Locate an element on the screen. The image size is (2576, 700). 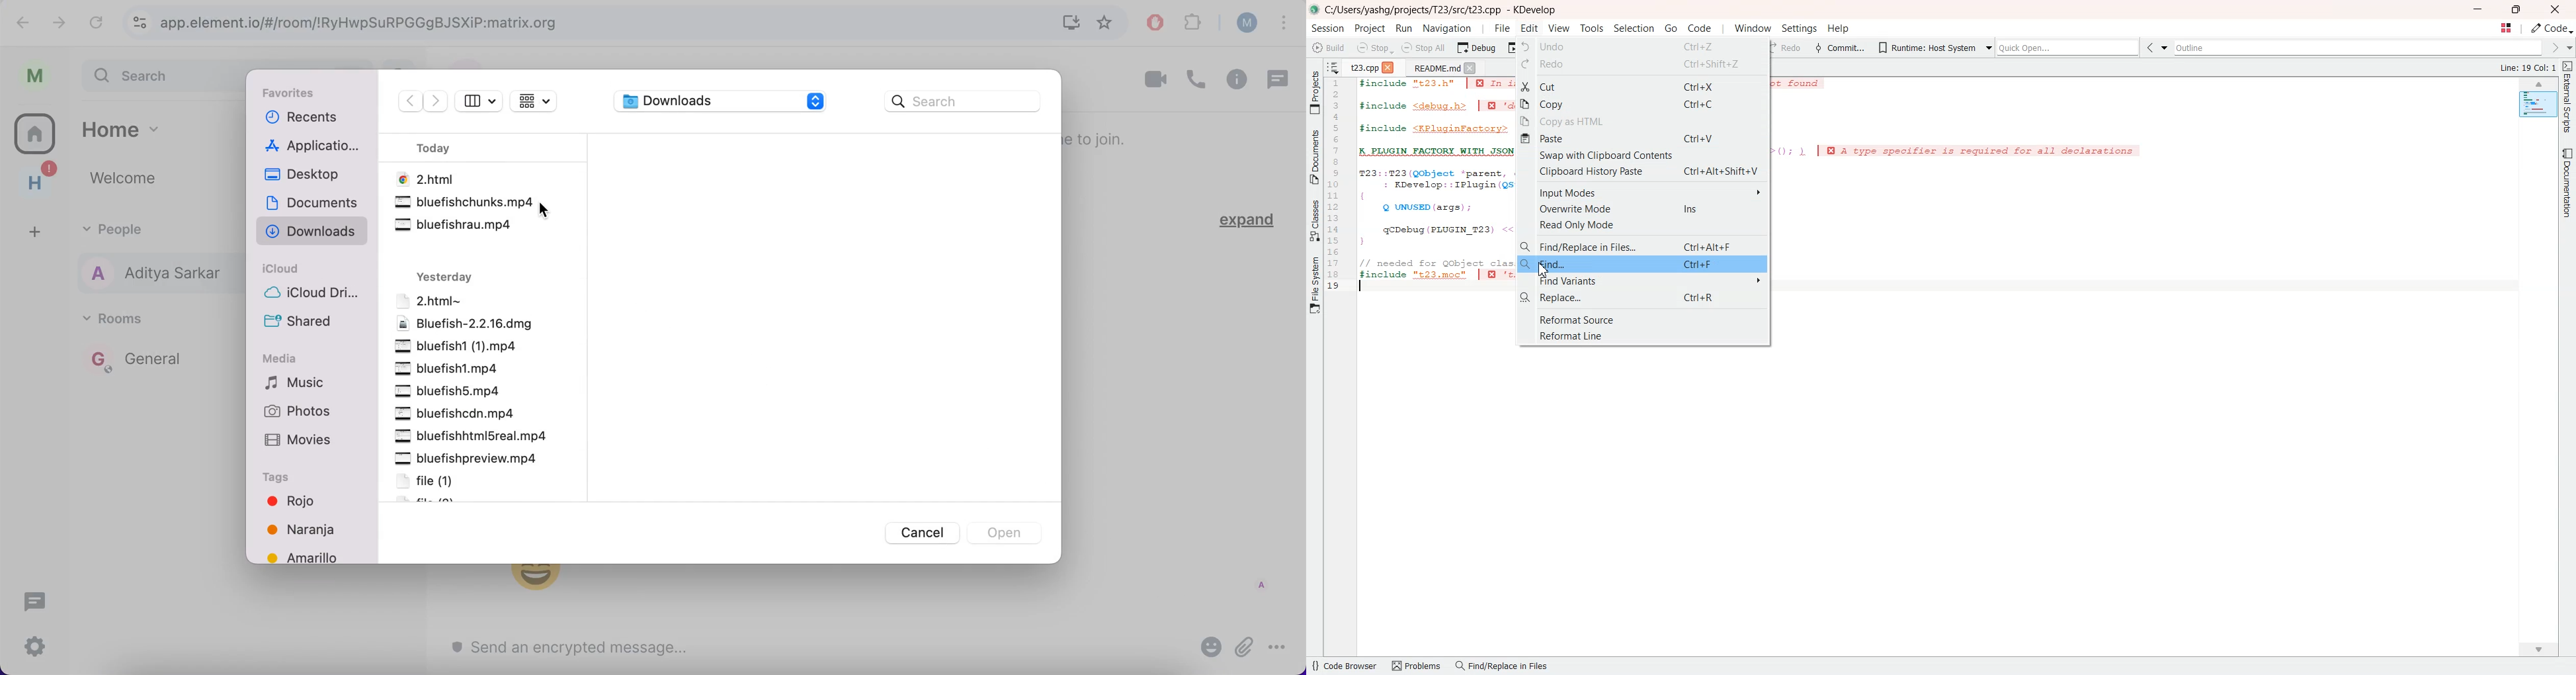
Navigation is located at coordinates (1446, 28).